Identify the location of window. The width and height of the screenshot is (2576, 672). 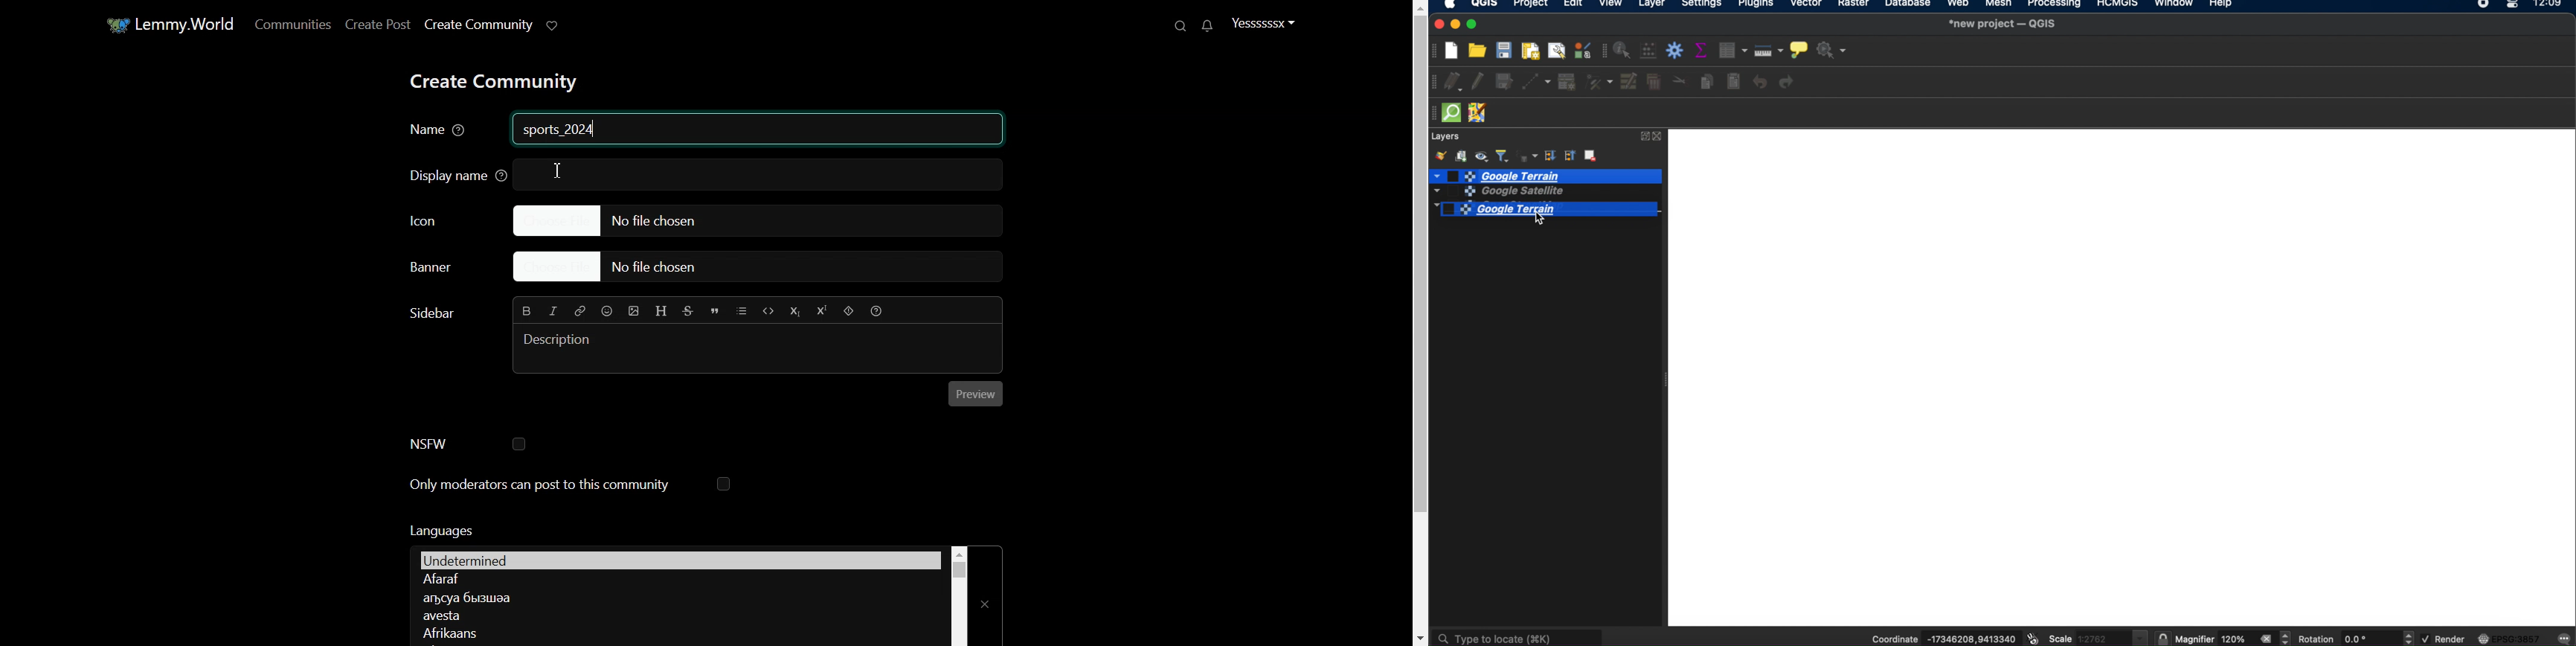
(2173, 5).